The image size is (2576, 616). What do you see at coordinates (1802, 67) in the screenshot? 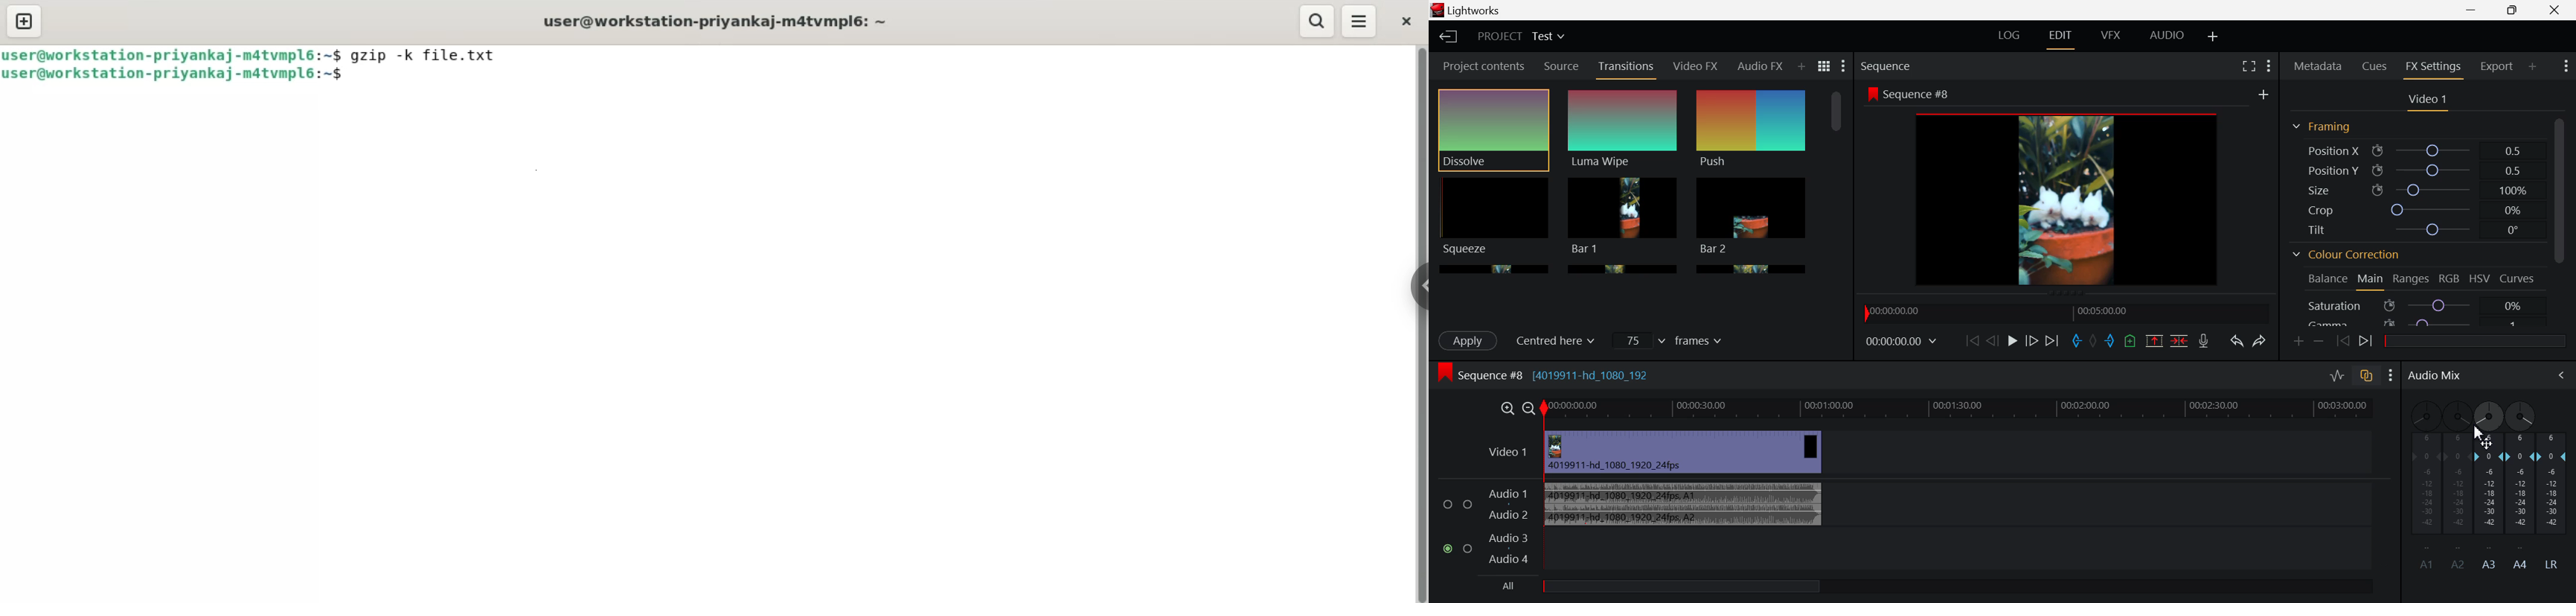
I see `Add Panel` at bounding box center [1802, 67].